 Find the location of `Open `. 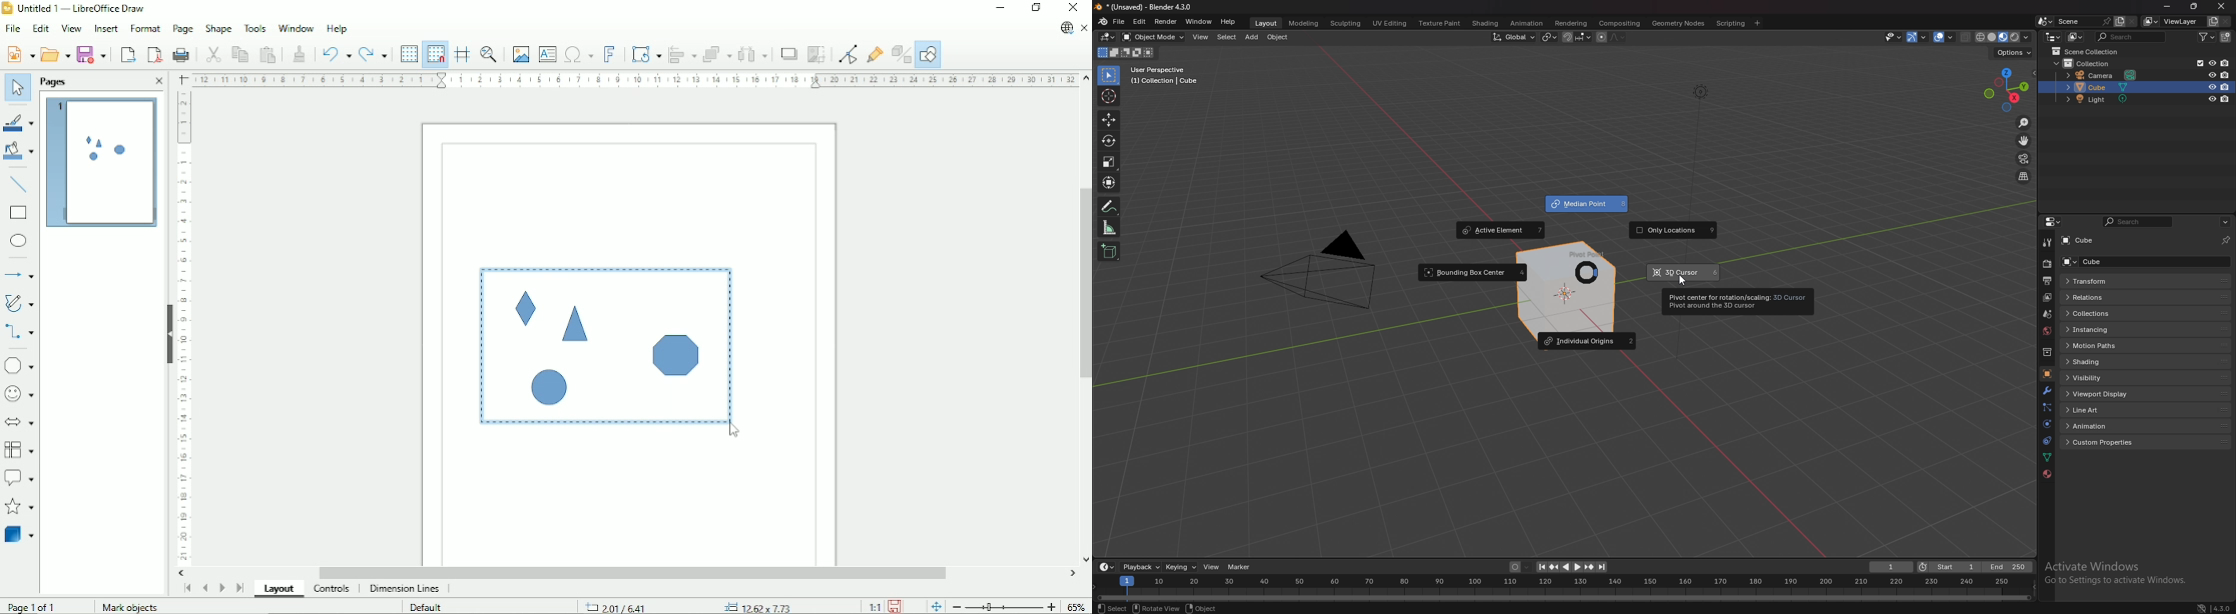

Open  is located at coordinates (55, 55).